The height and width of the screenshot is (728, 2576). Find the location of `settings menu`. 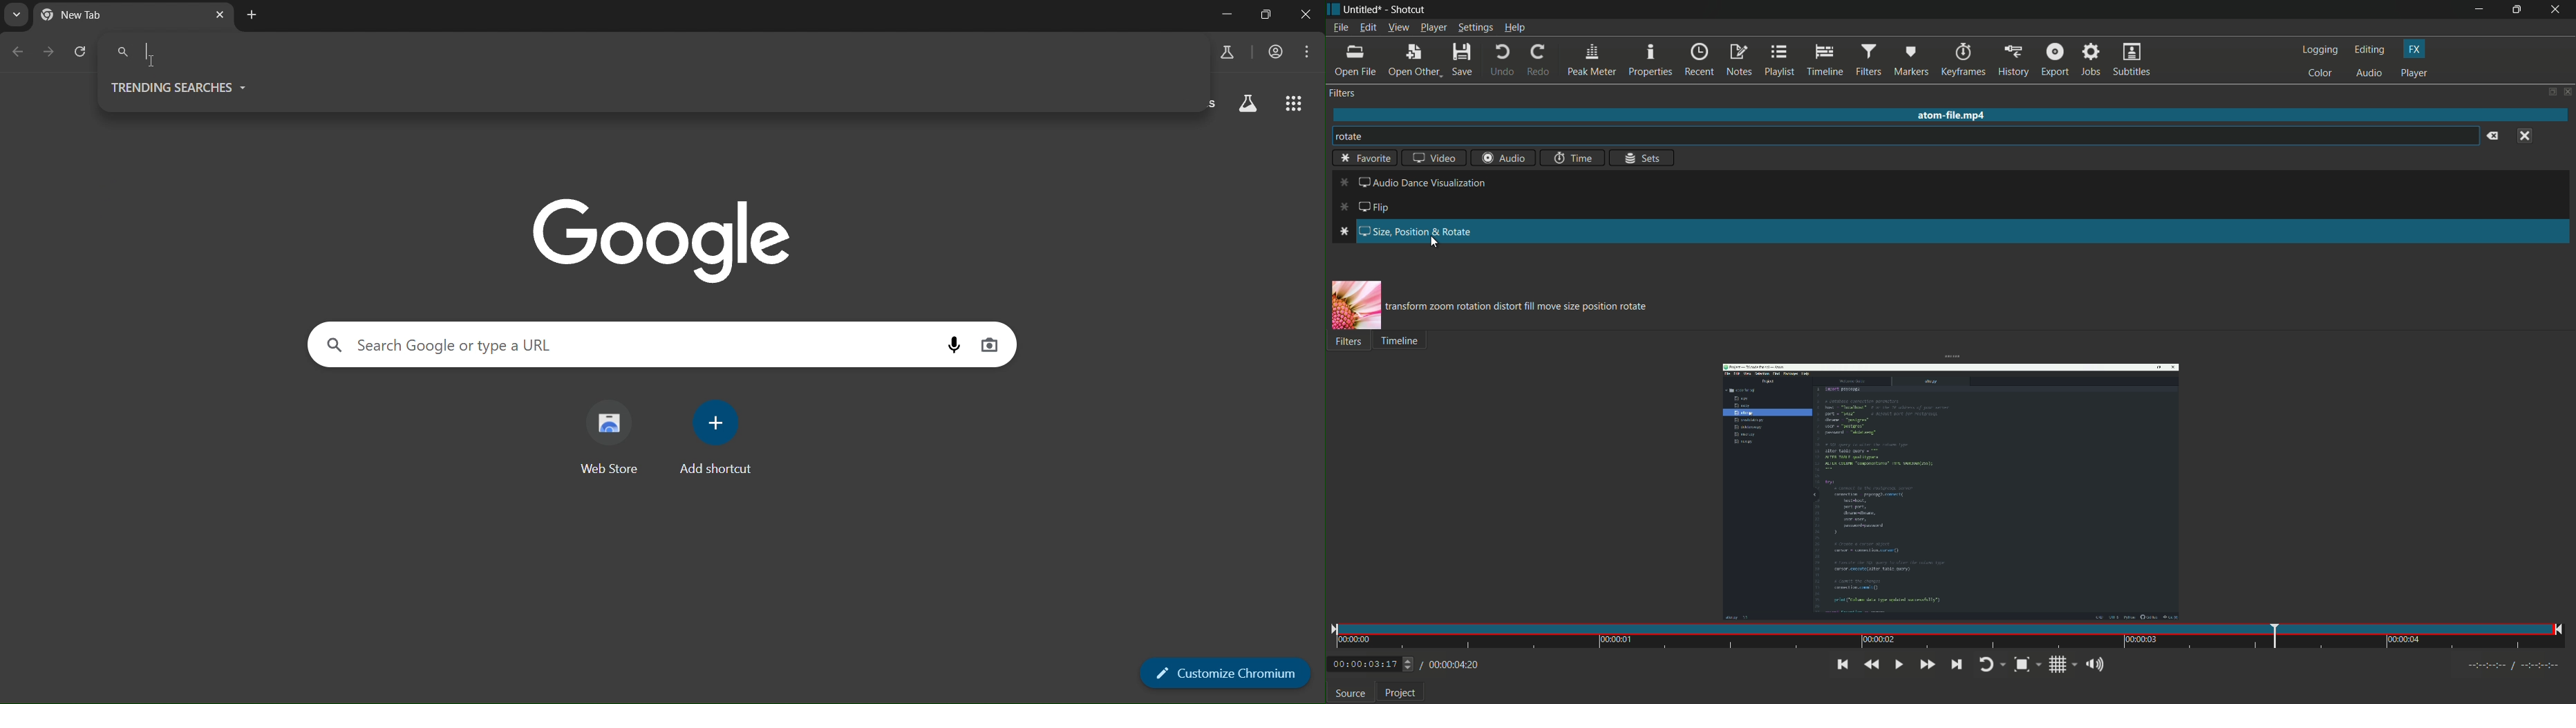

settings menu is located at coordinates (1476, 28).